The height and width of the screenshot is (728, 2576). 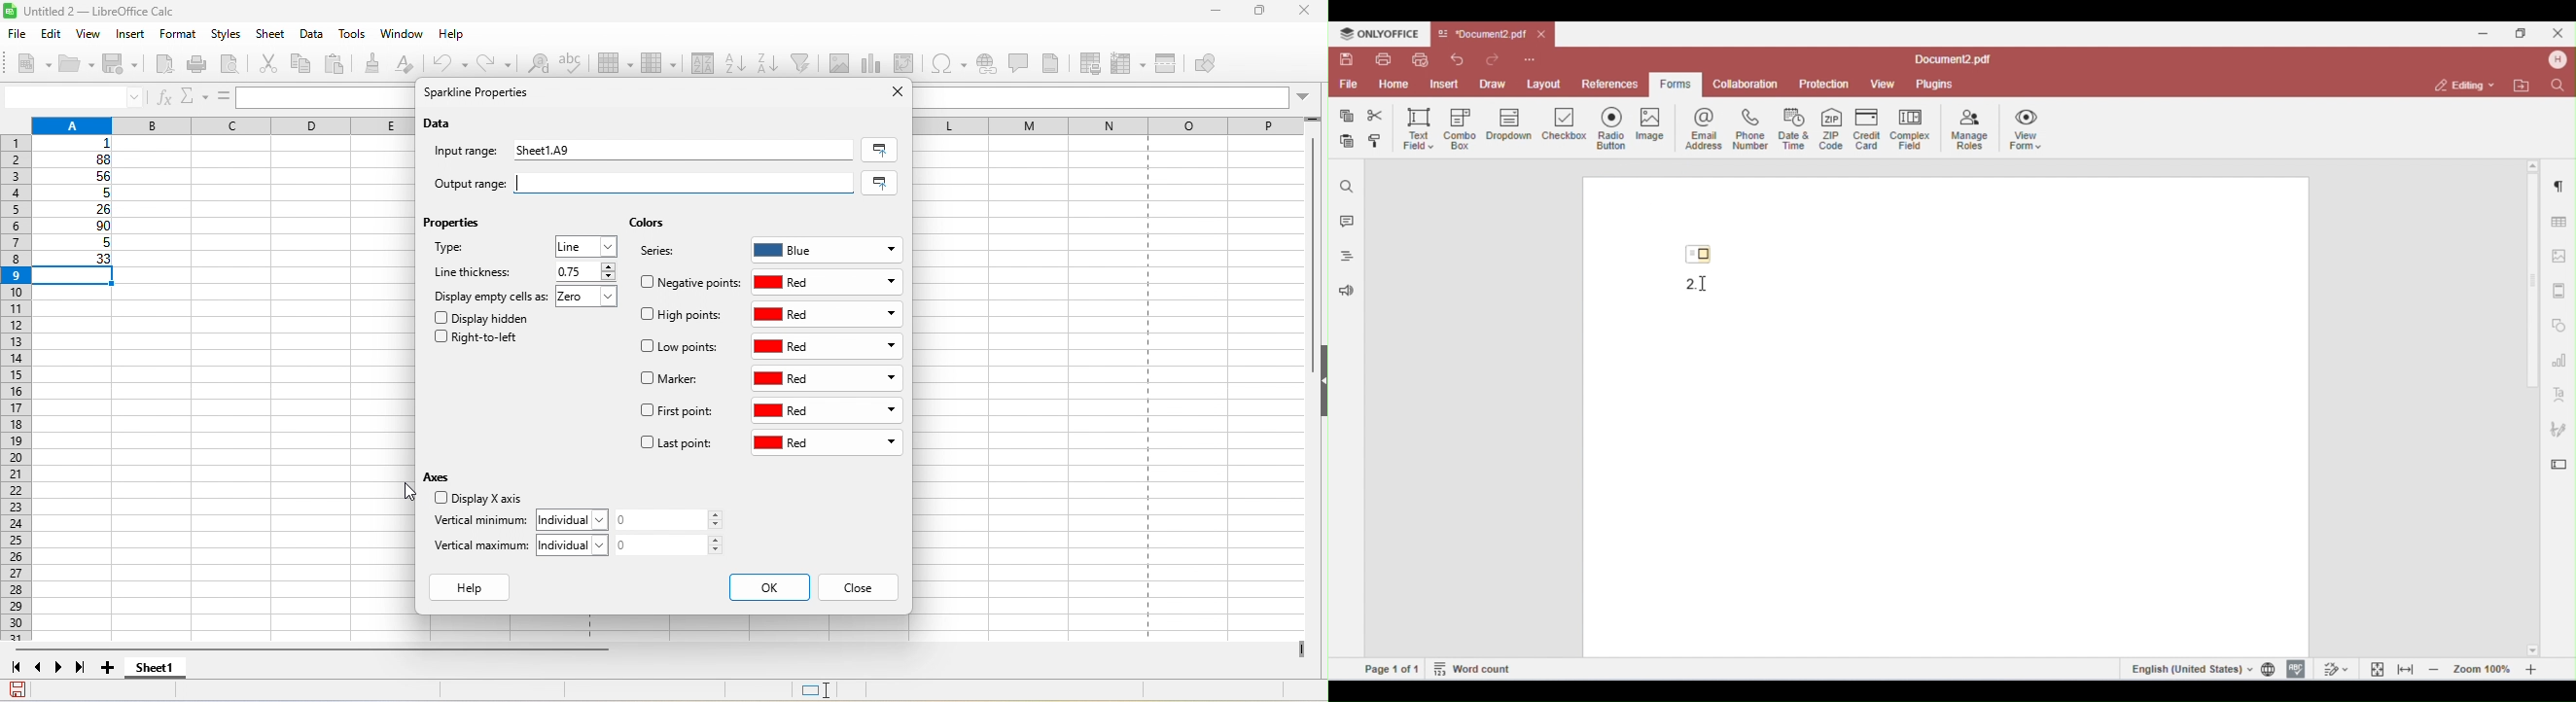 I want to click on save document, so click(x=18, y=689).